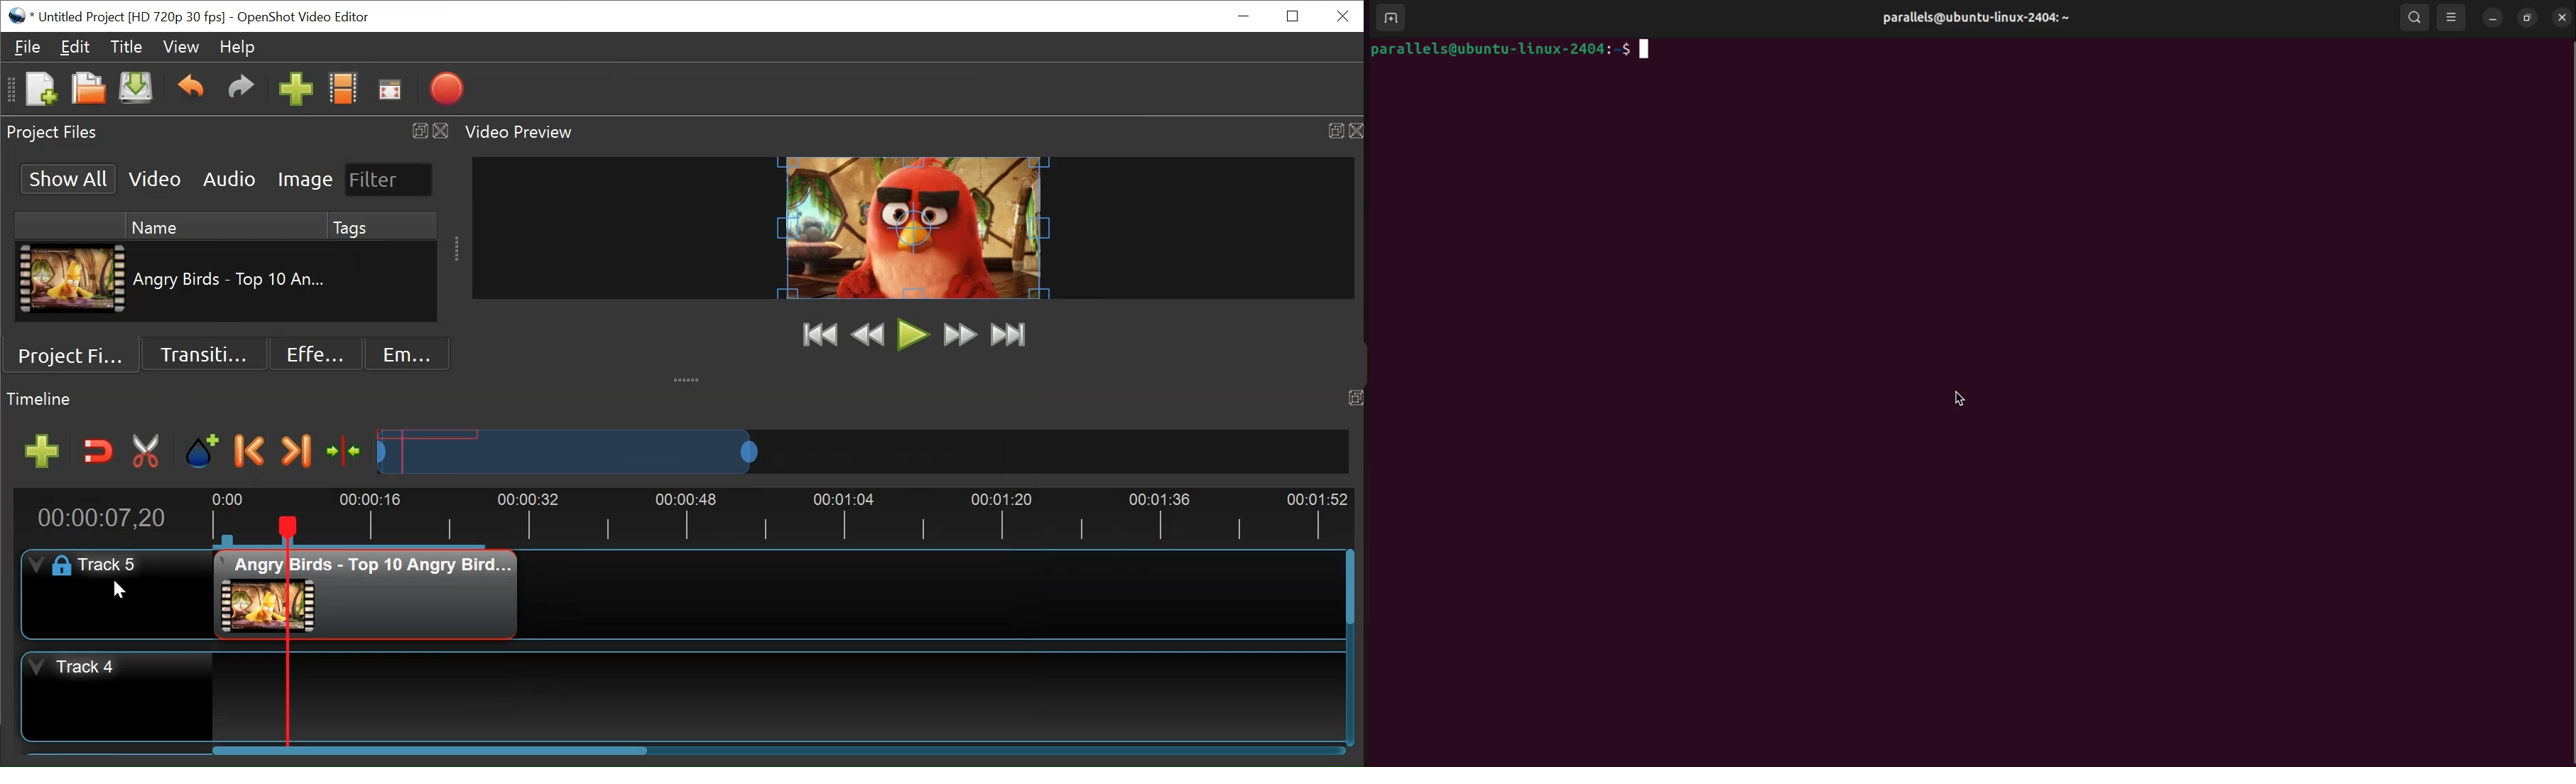 Image resolution: width=2576 pixels, height=784 pixels. Describe the element at coordinates (820, 334) in the screenshot. I see `Jump to Start` at that location.